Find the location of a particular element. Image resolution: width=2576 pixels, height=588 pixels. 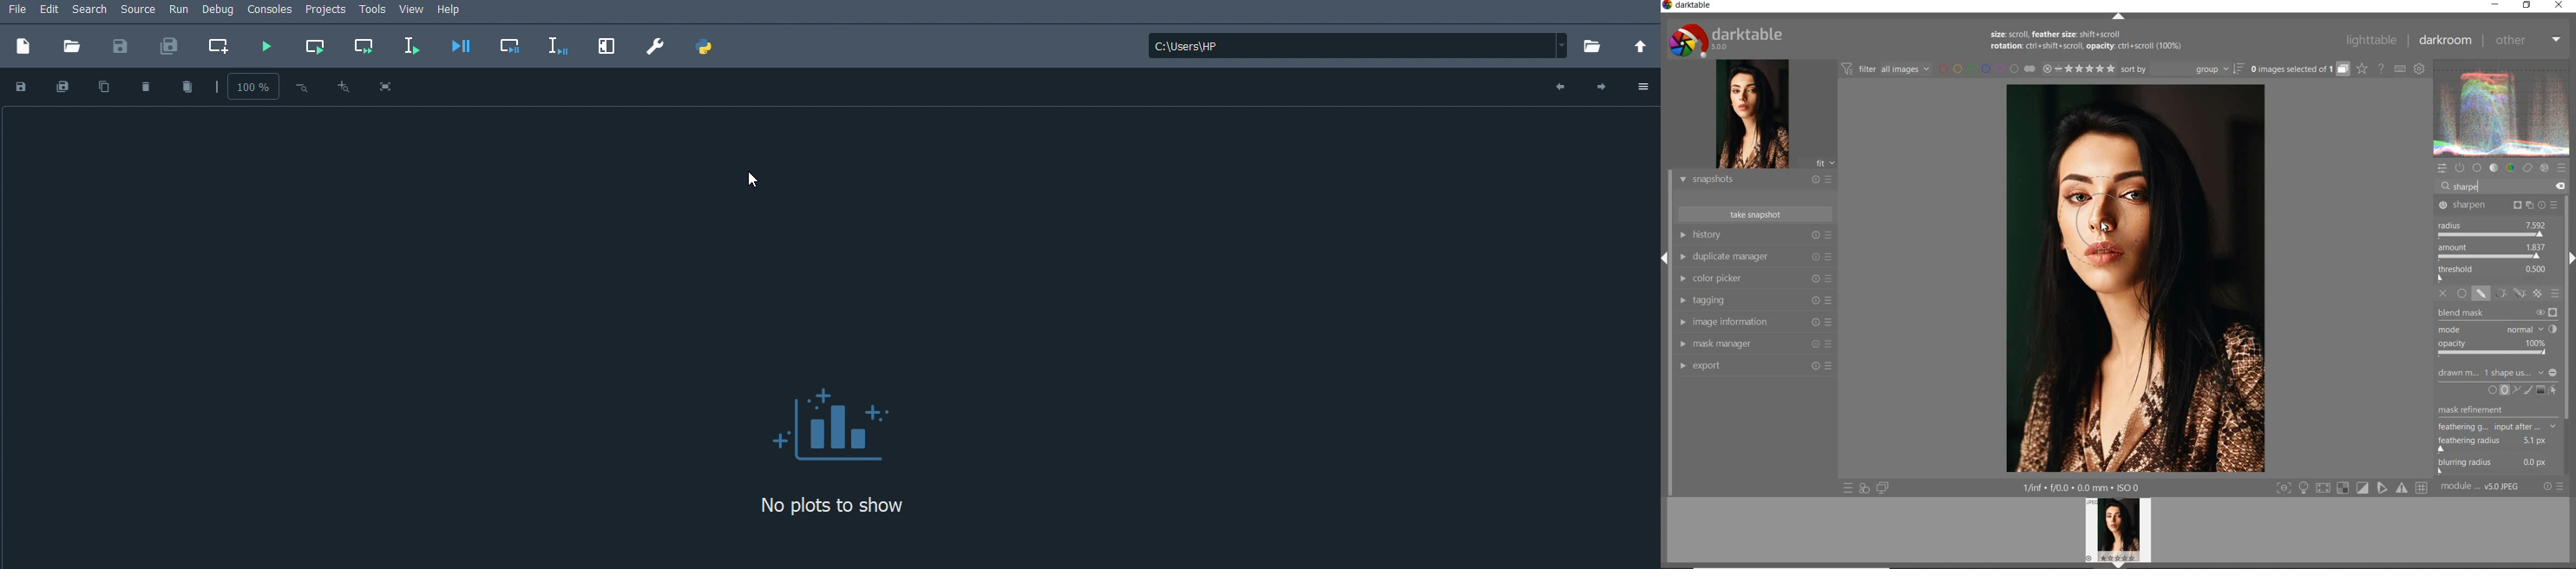

MODE is located at coordinates (2499, 329).